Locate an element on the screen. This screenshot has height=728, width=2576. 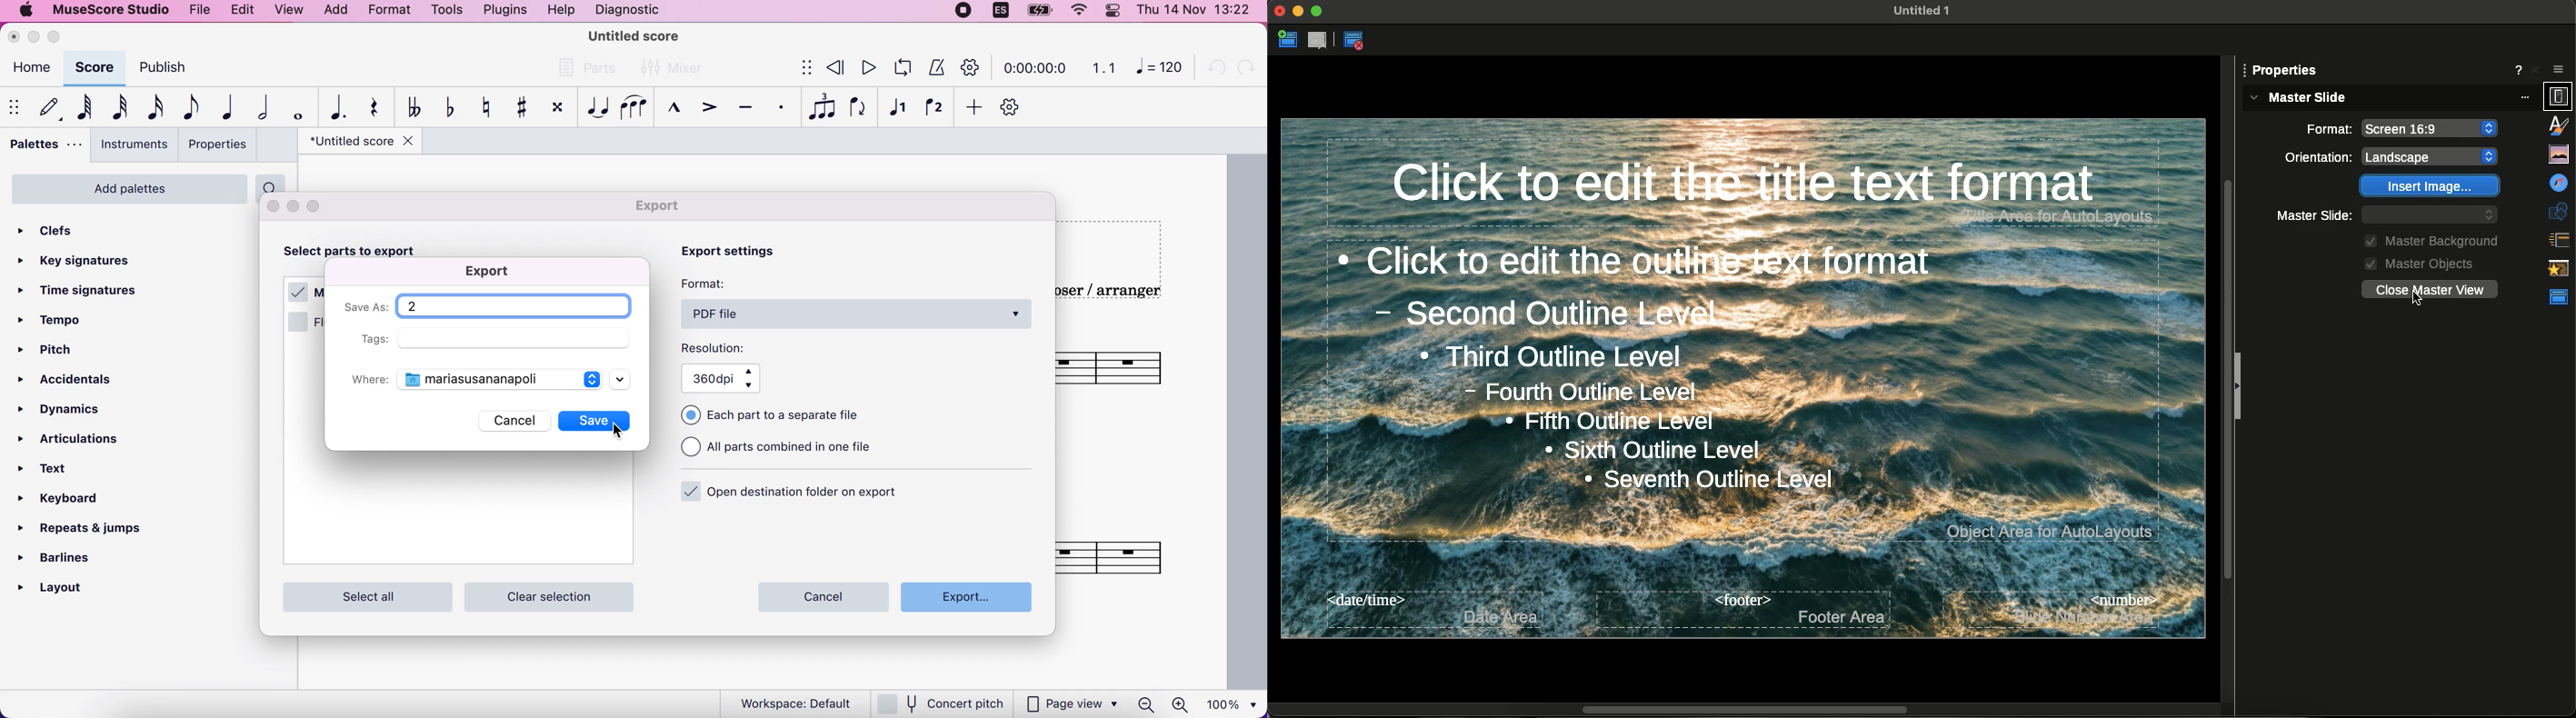
Master slides is located at coordinates (2557, 266).